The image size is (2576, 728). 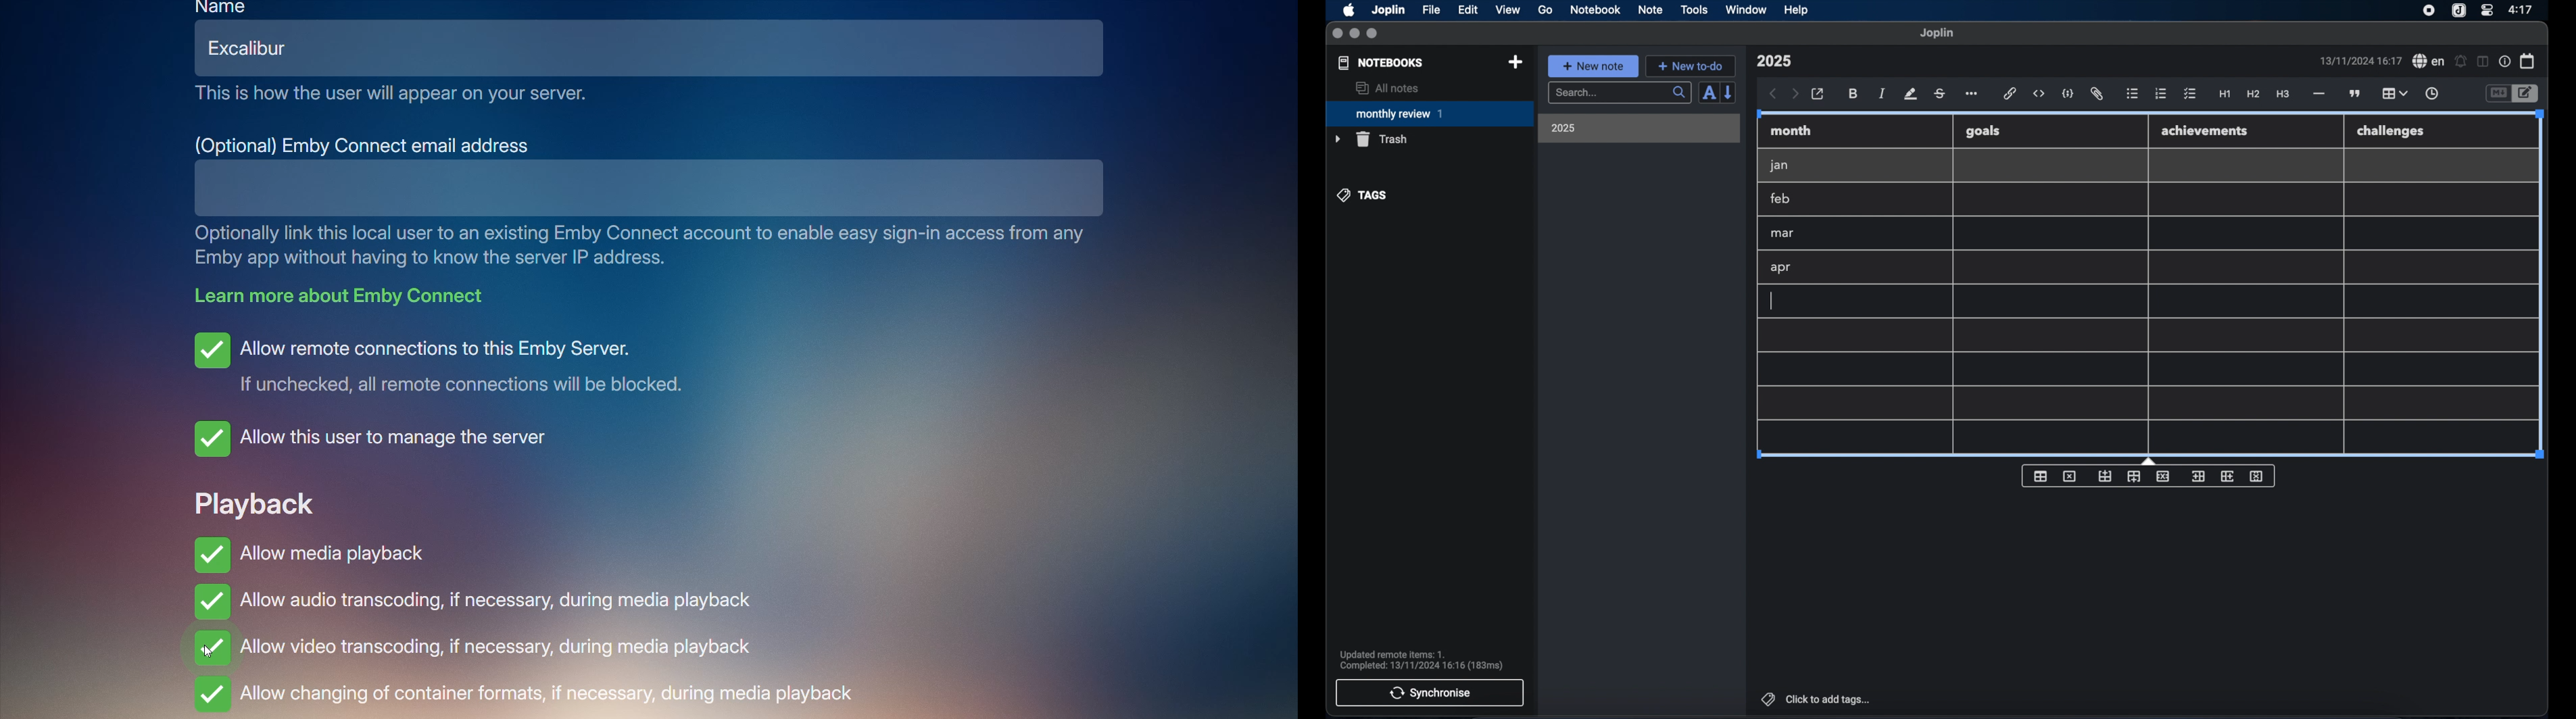 I want to click on screen recorder icon, so click(x=2429, y=11).